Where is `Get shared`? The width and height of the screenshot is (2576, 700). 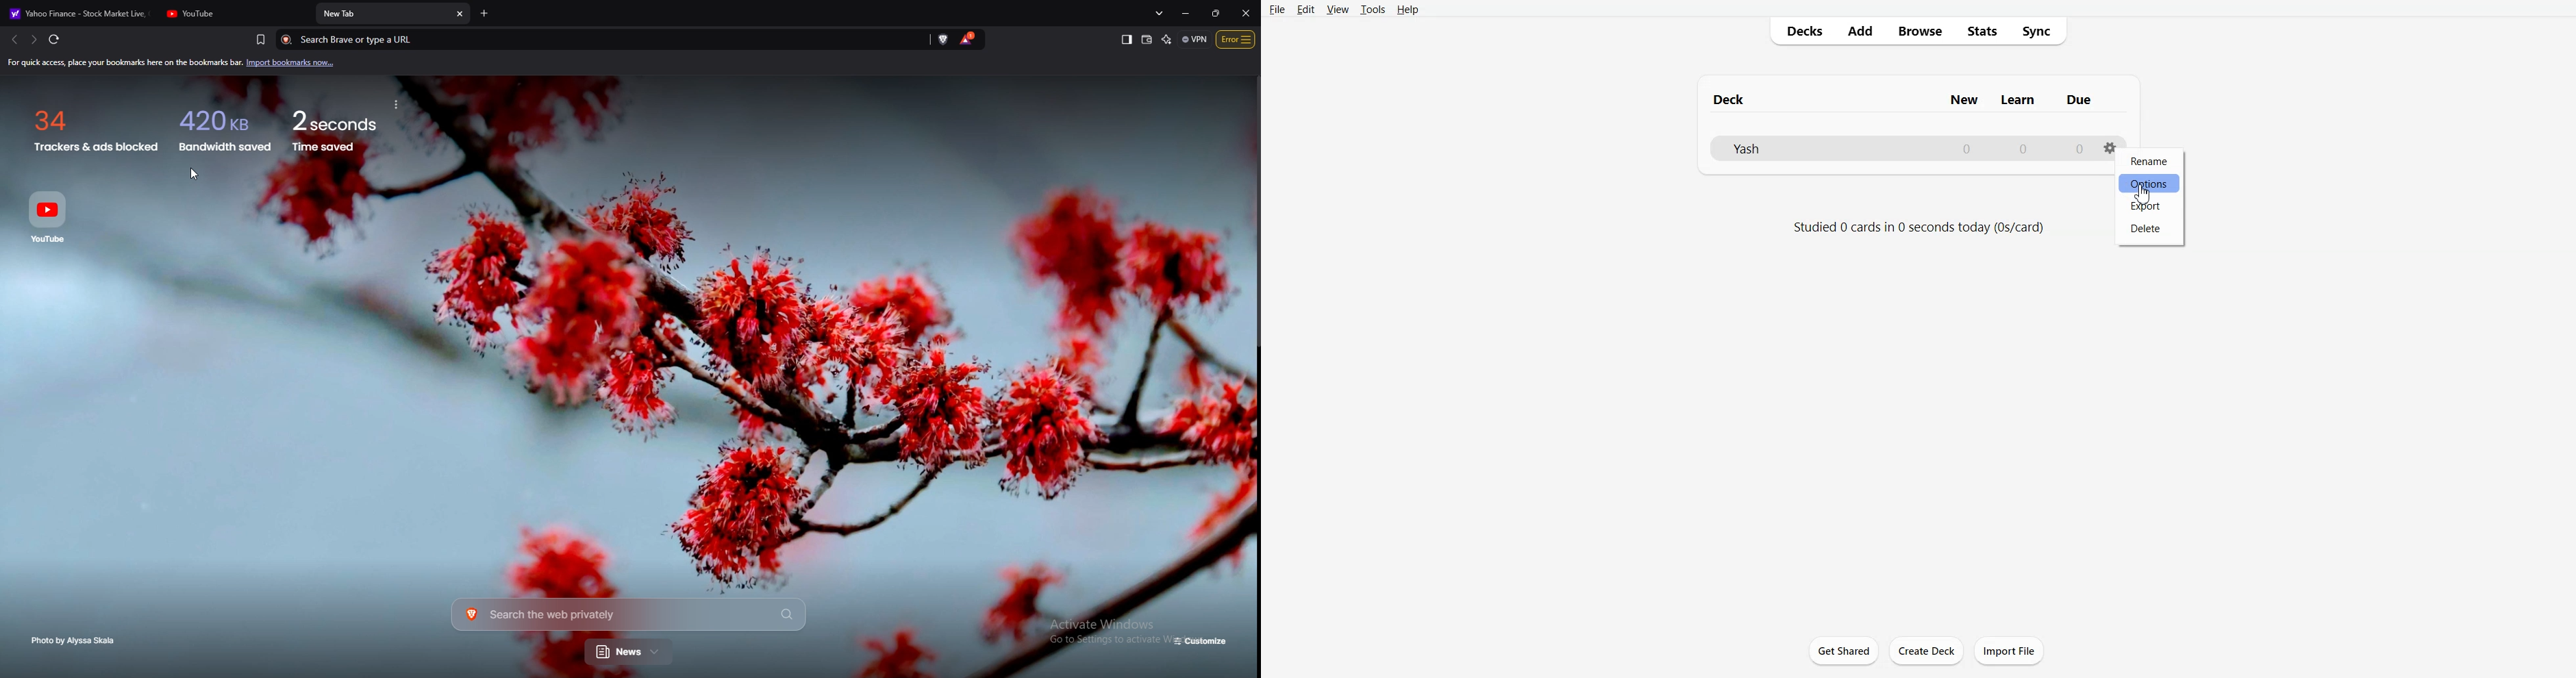 Get shared is located at coordinates (1843, 649).